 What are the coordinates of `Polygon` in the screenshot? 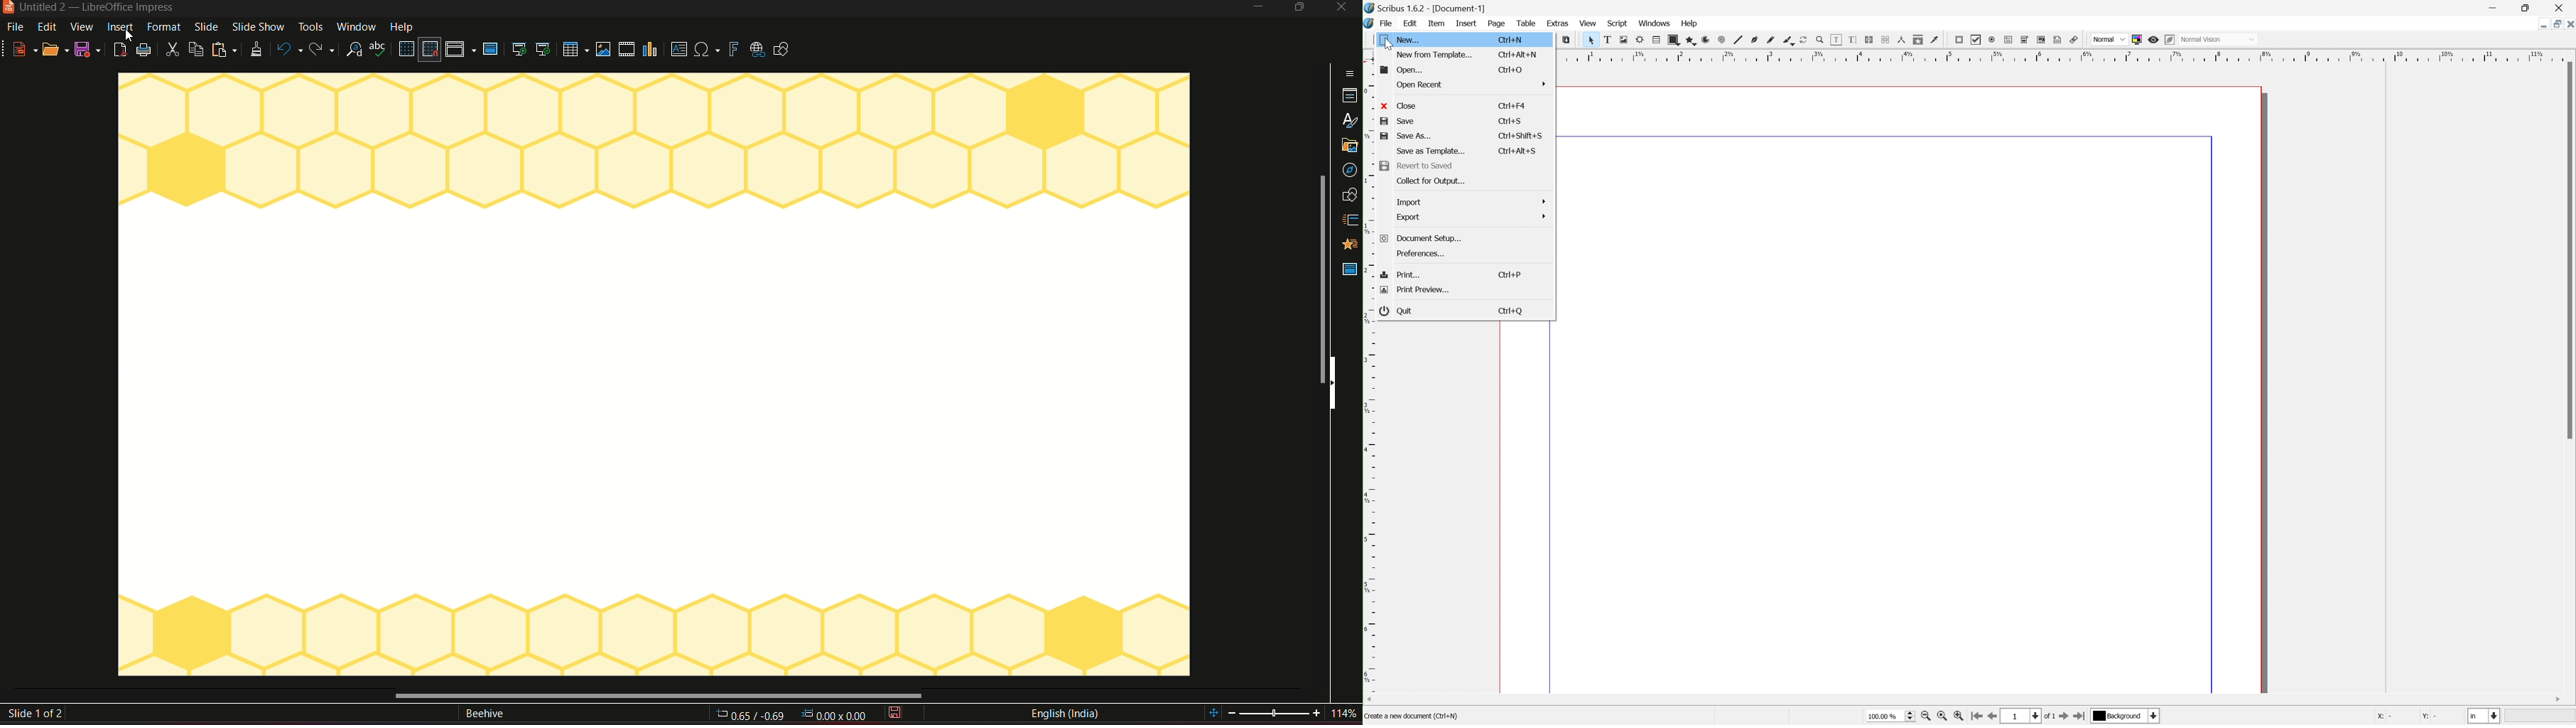 It's located at (1688, 40).